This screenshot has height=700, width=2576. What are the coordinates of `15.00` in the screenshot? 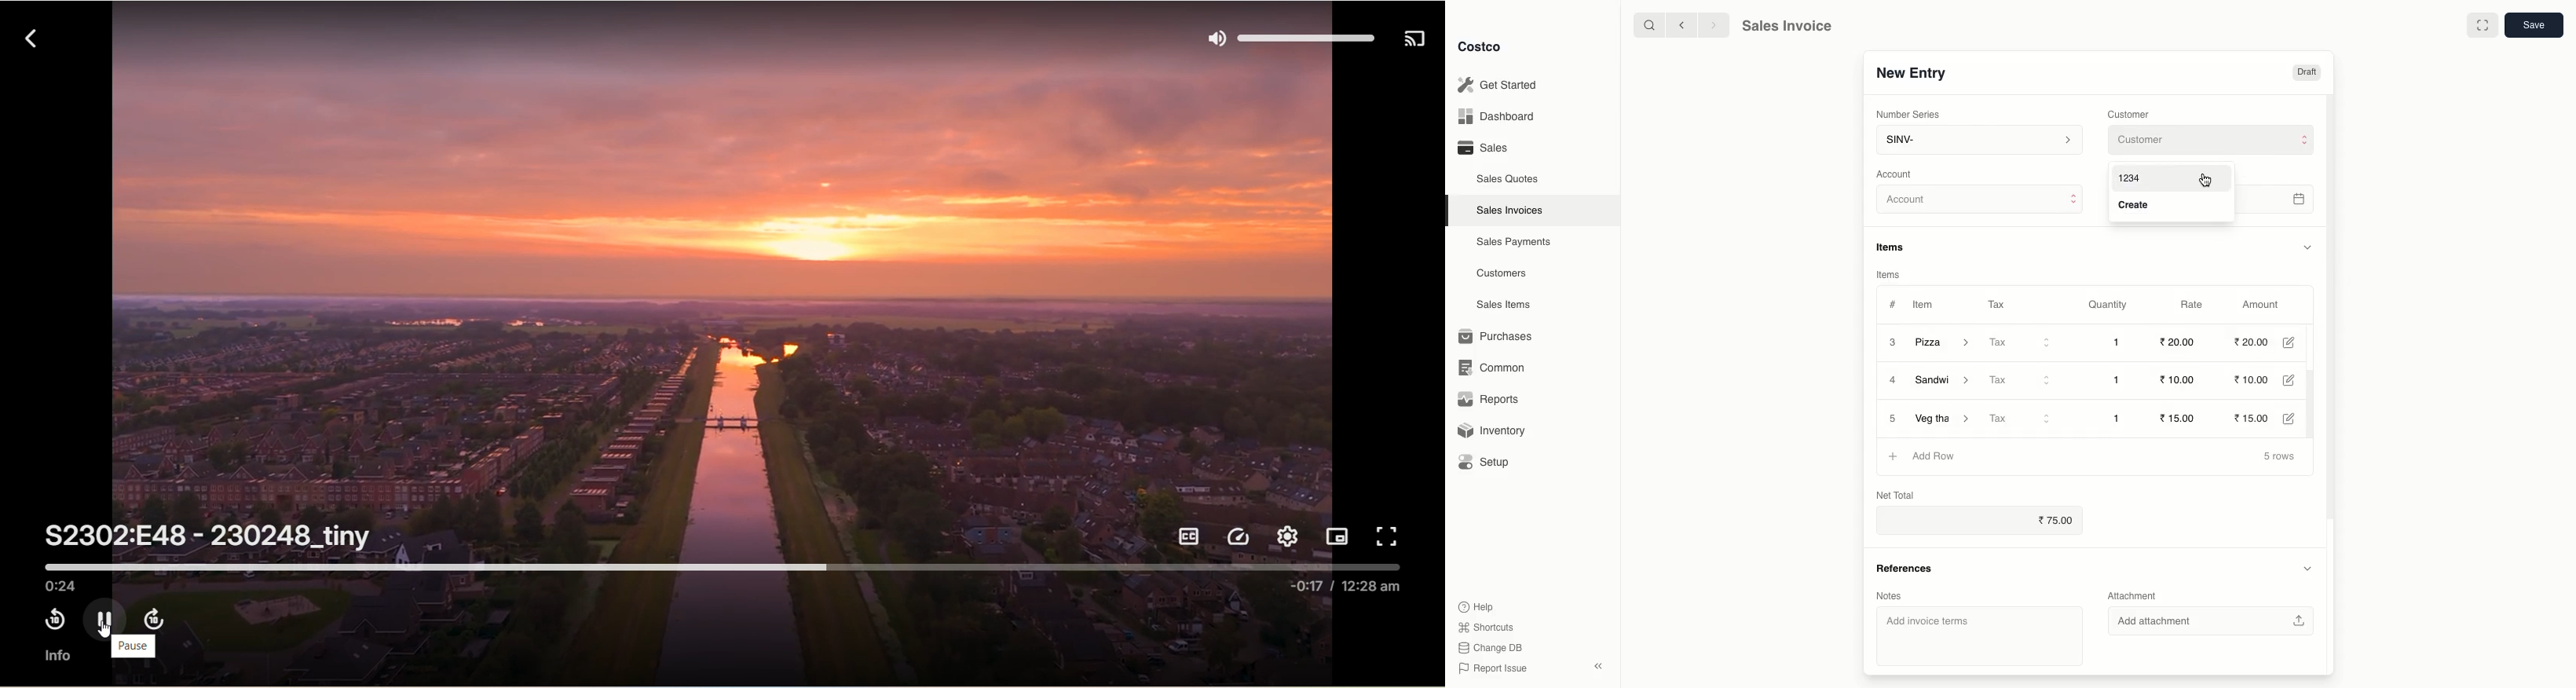 It's located at (2183, 417).